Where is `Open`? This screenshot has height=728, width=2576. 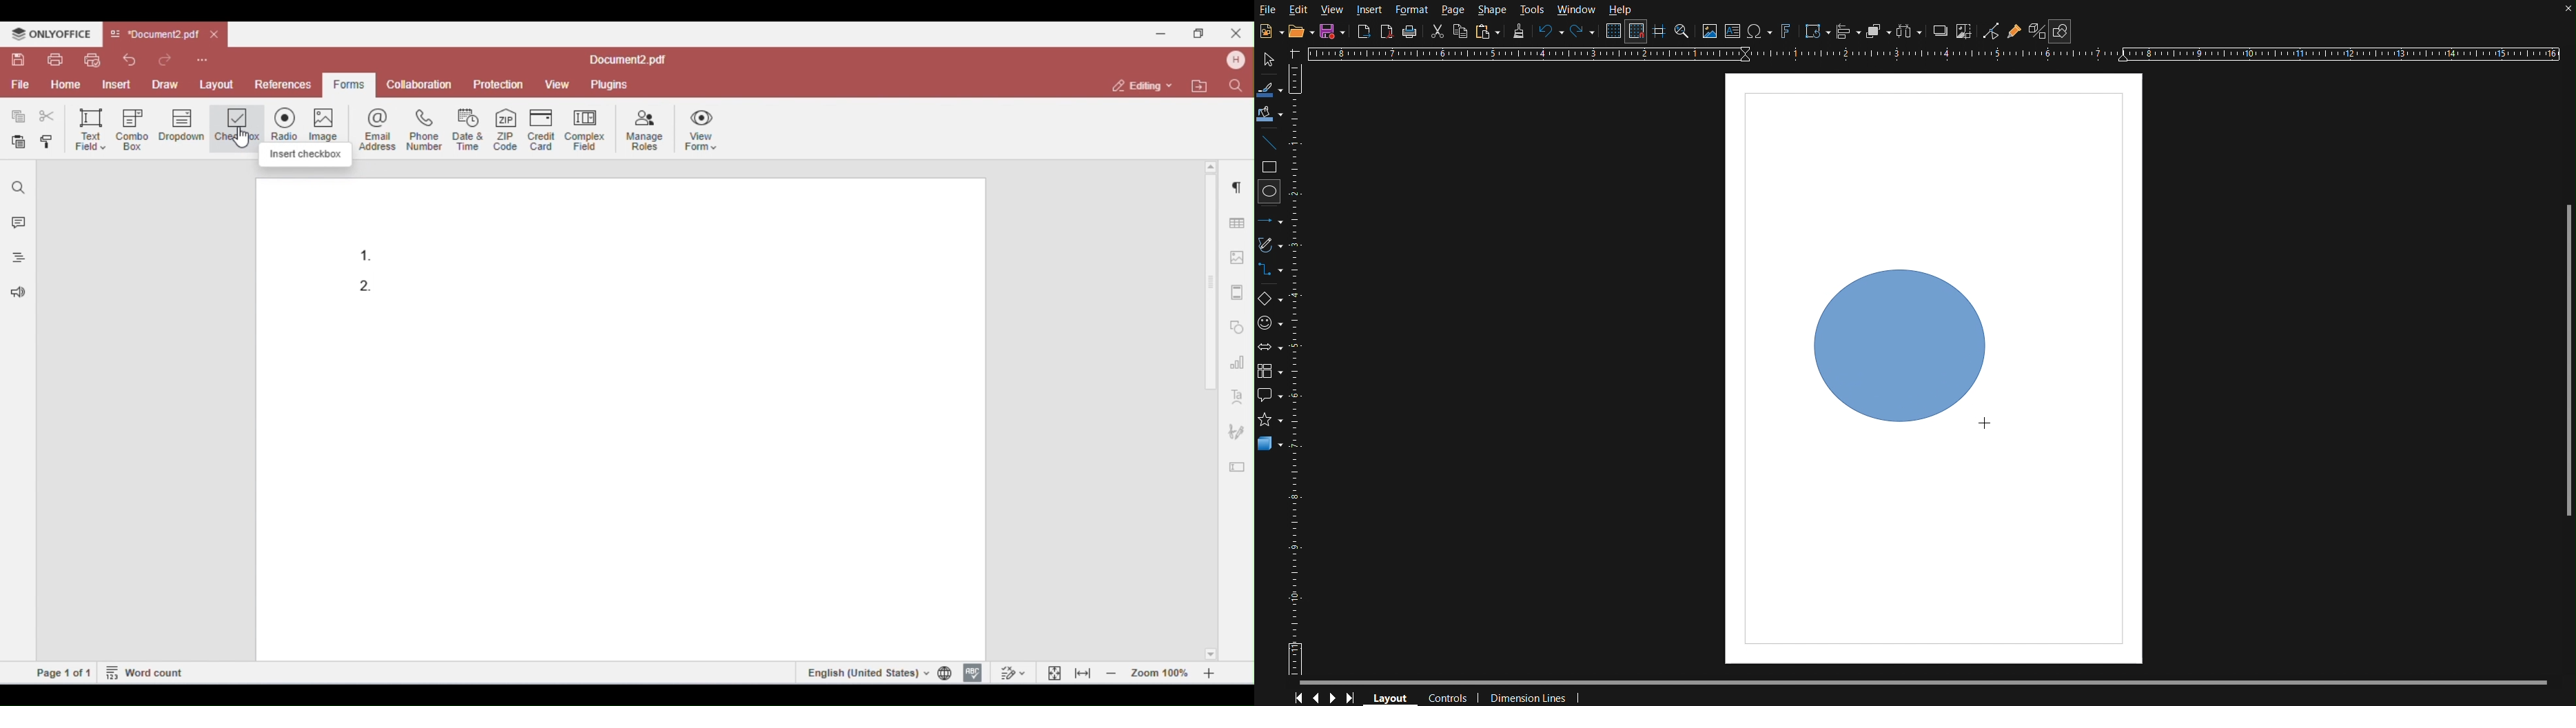 Open is located at coordinates (1297, 31).